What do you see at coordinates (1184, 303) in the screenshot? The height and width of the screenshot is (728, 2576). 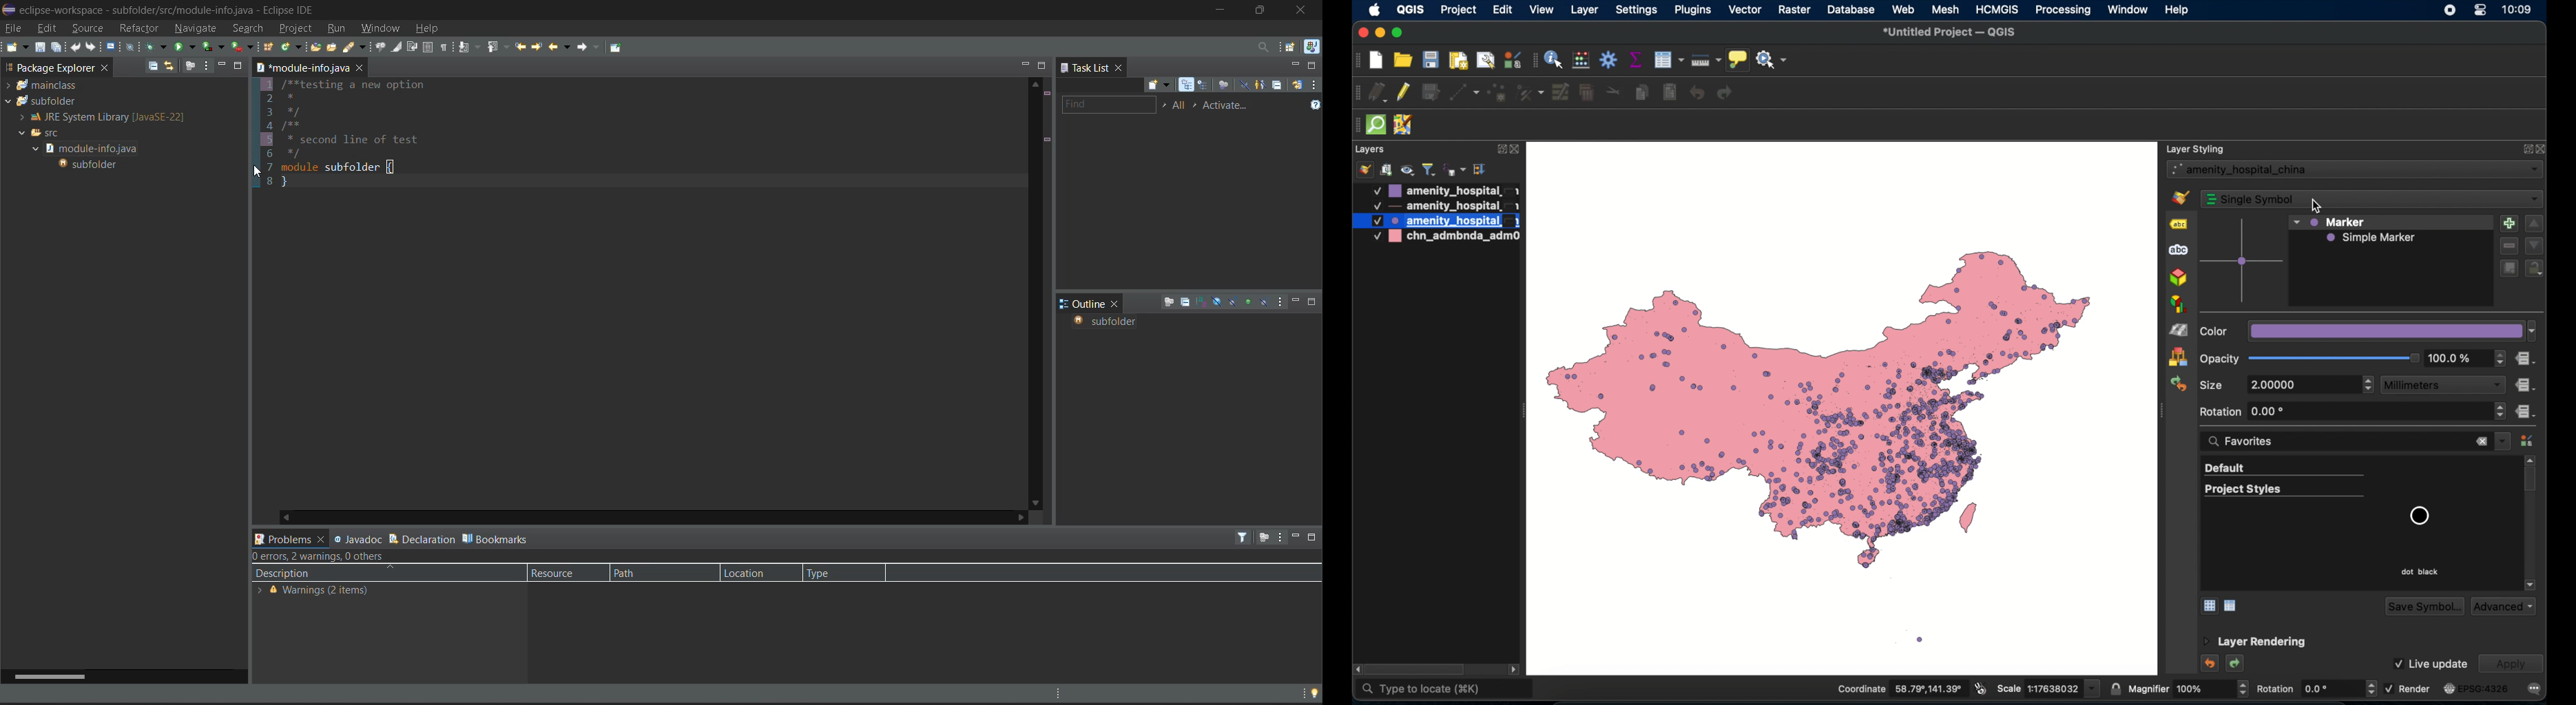 I see `collapse all` at bounding box center [1184, 303].